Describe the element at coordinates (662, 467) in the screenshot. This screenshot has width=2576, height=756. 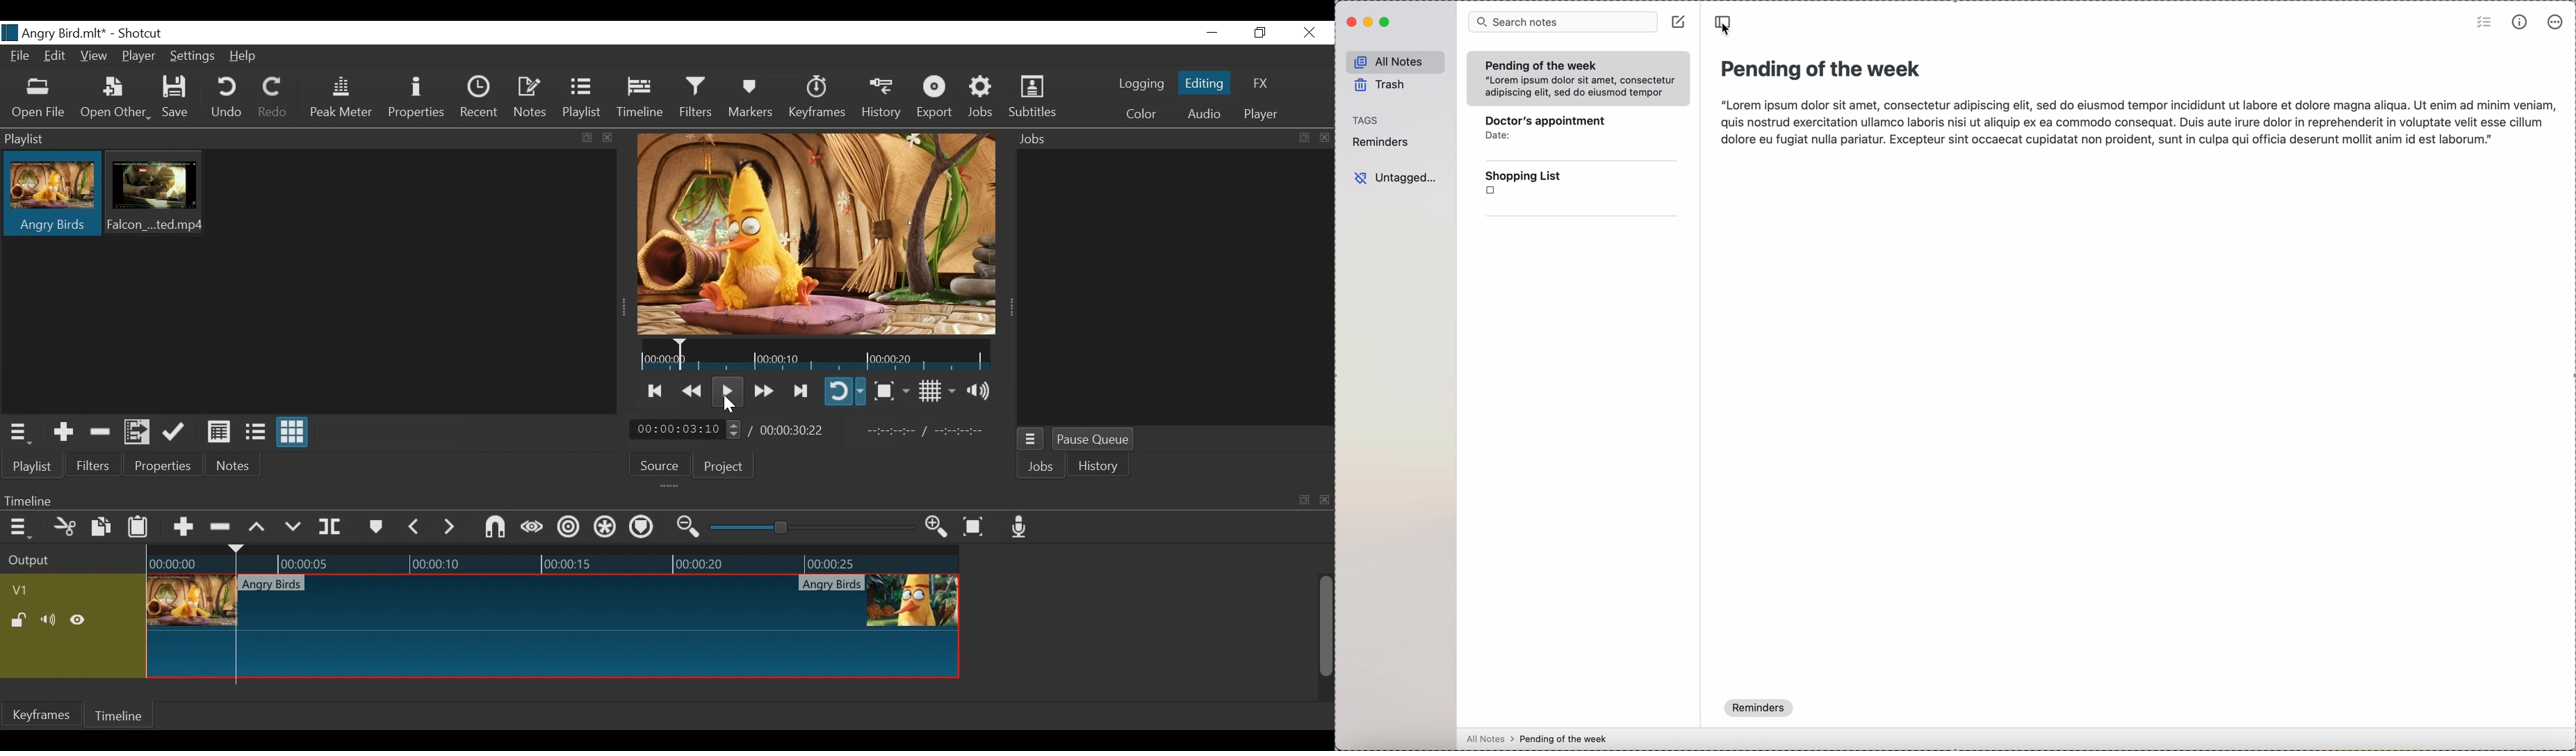
I see `Source` at that location.